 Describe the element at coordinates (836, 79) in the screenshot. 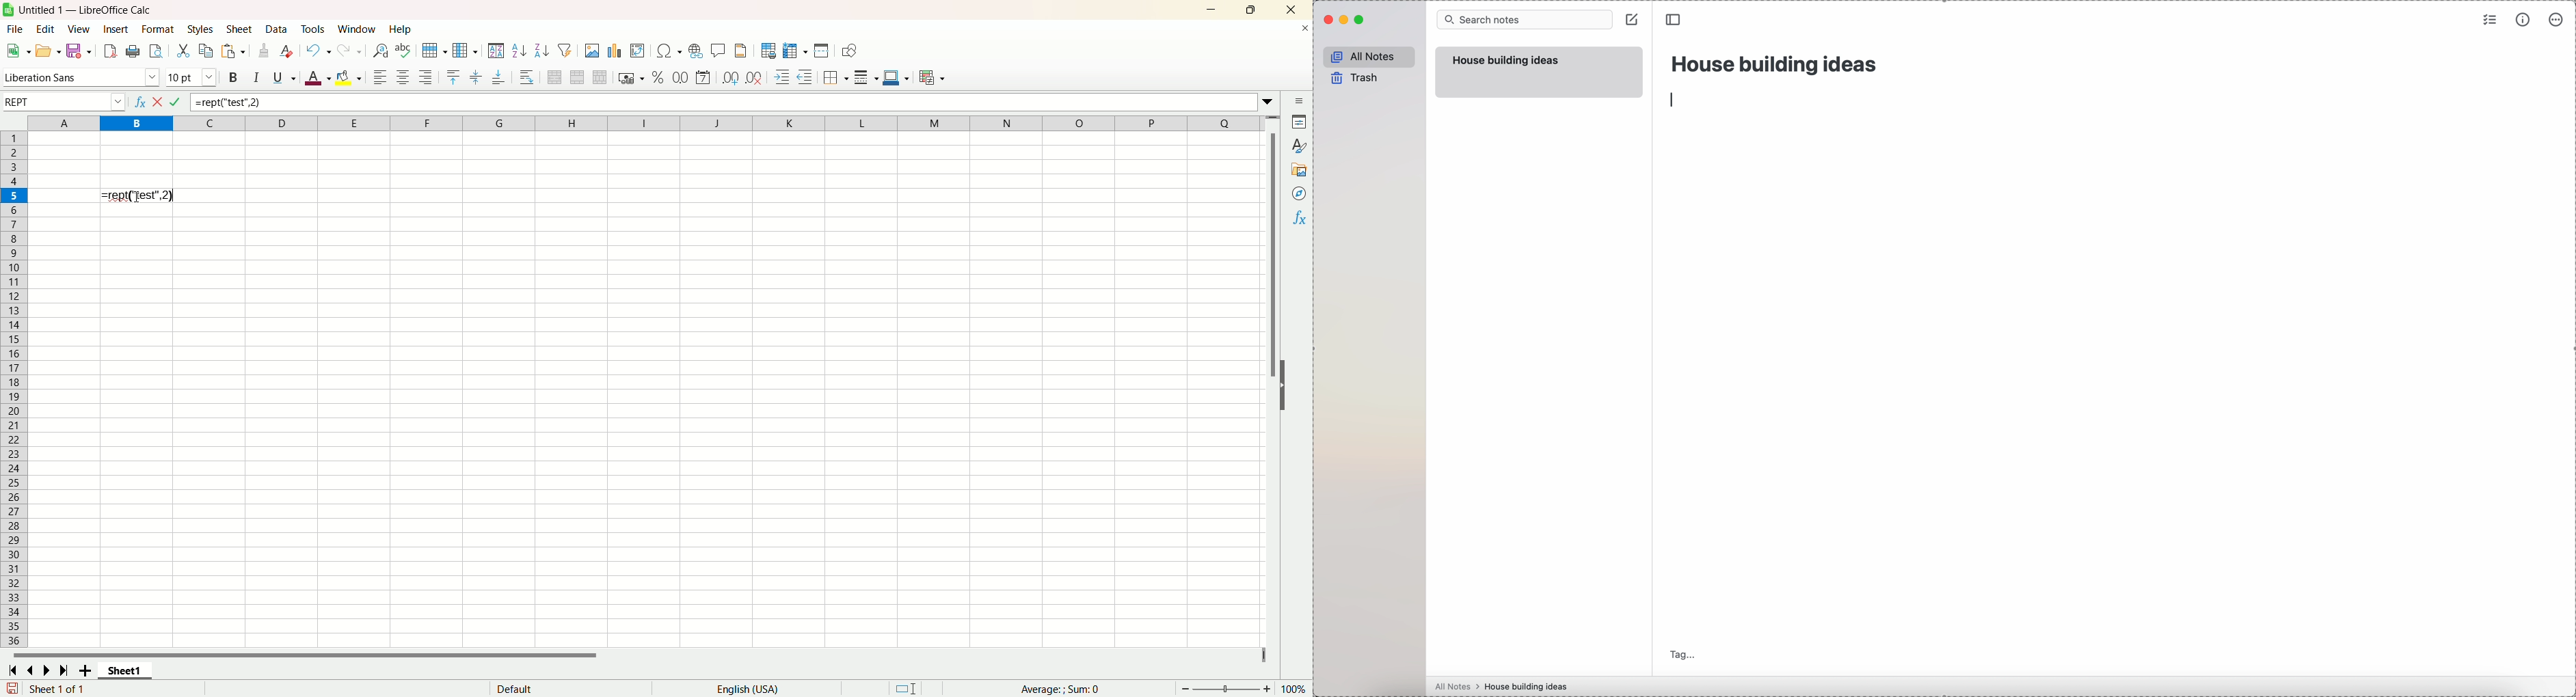

I see `border` at that location.